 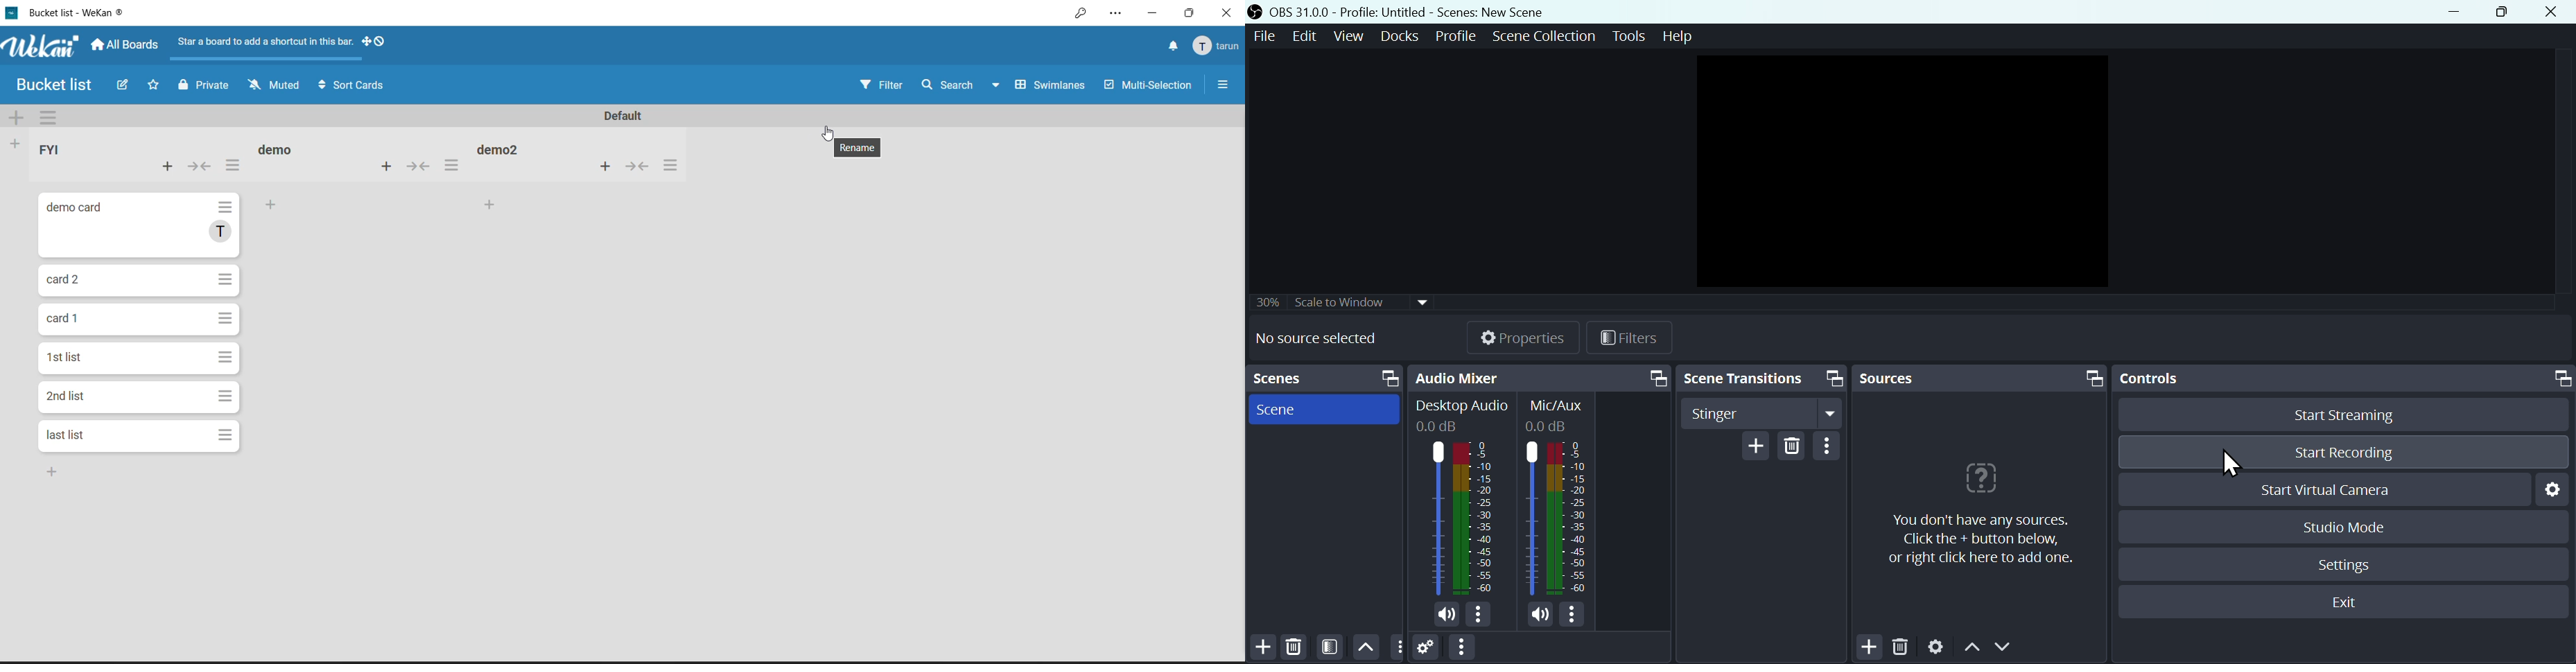 What do you see at coordinates (2347, 563) in the screenshot?
I see `Settings` at bounding box center [2347, 563].